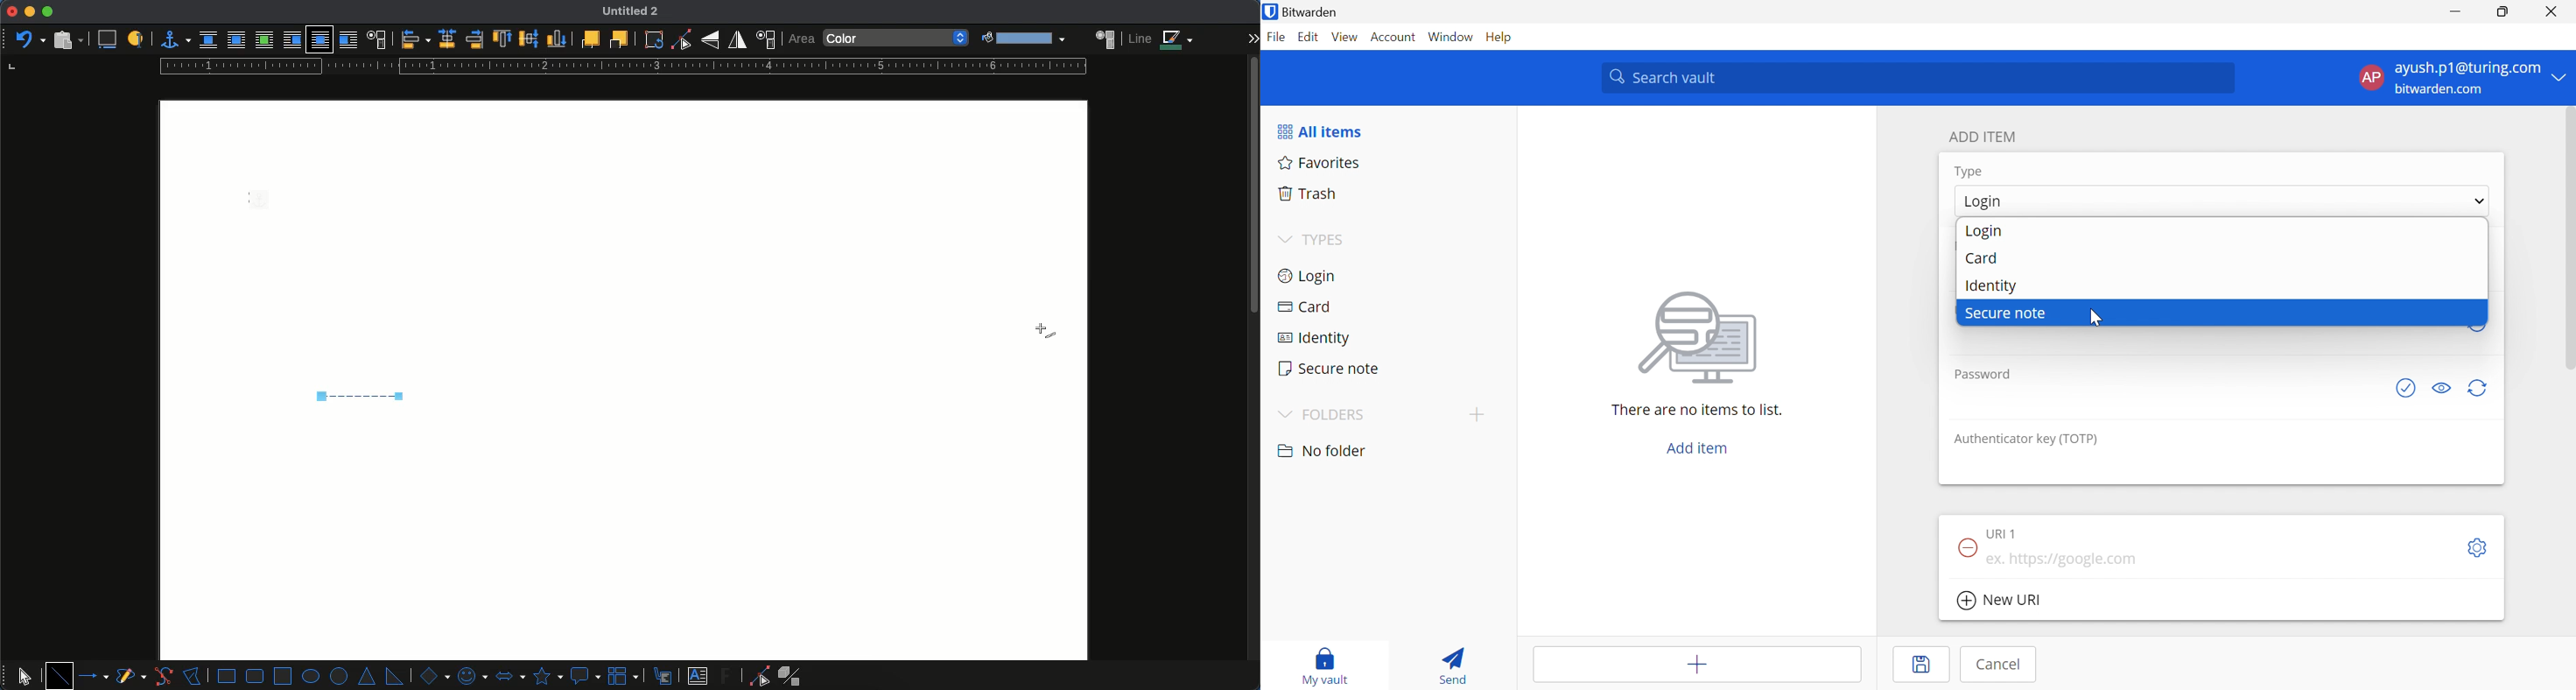 The image size is (2576, 700). What do you see at coordinates (1389, 193) in the screenshot?
I see `Trash` at bounding box center [1389, 193].